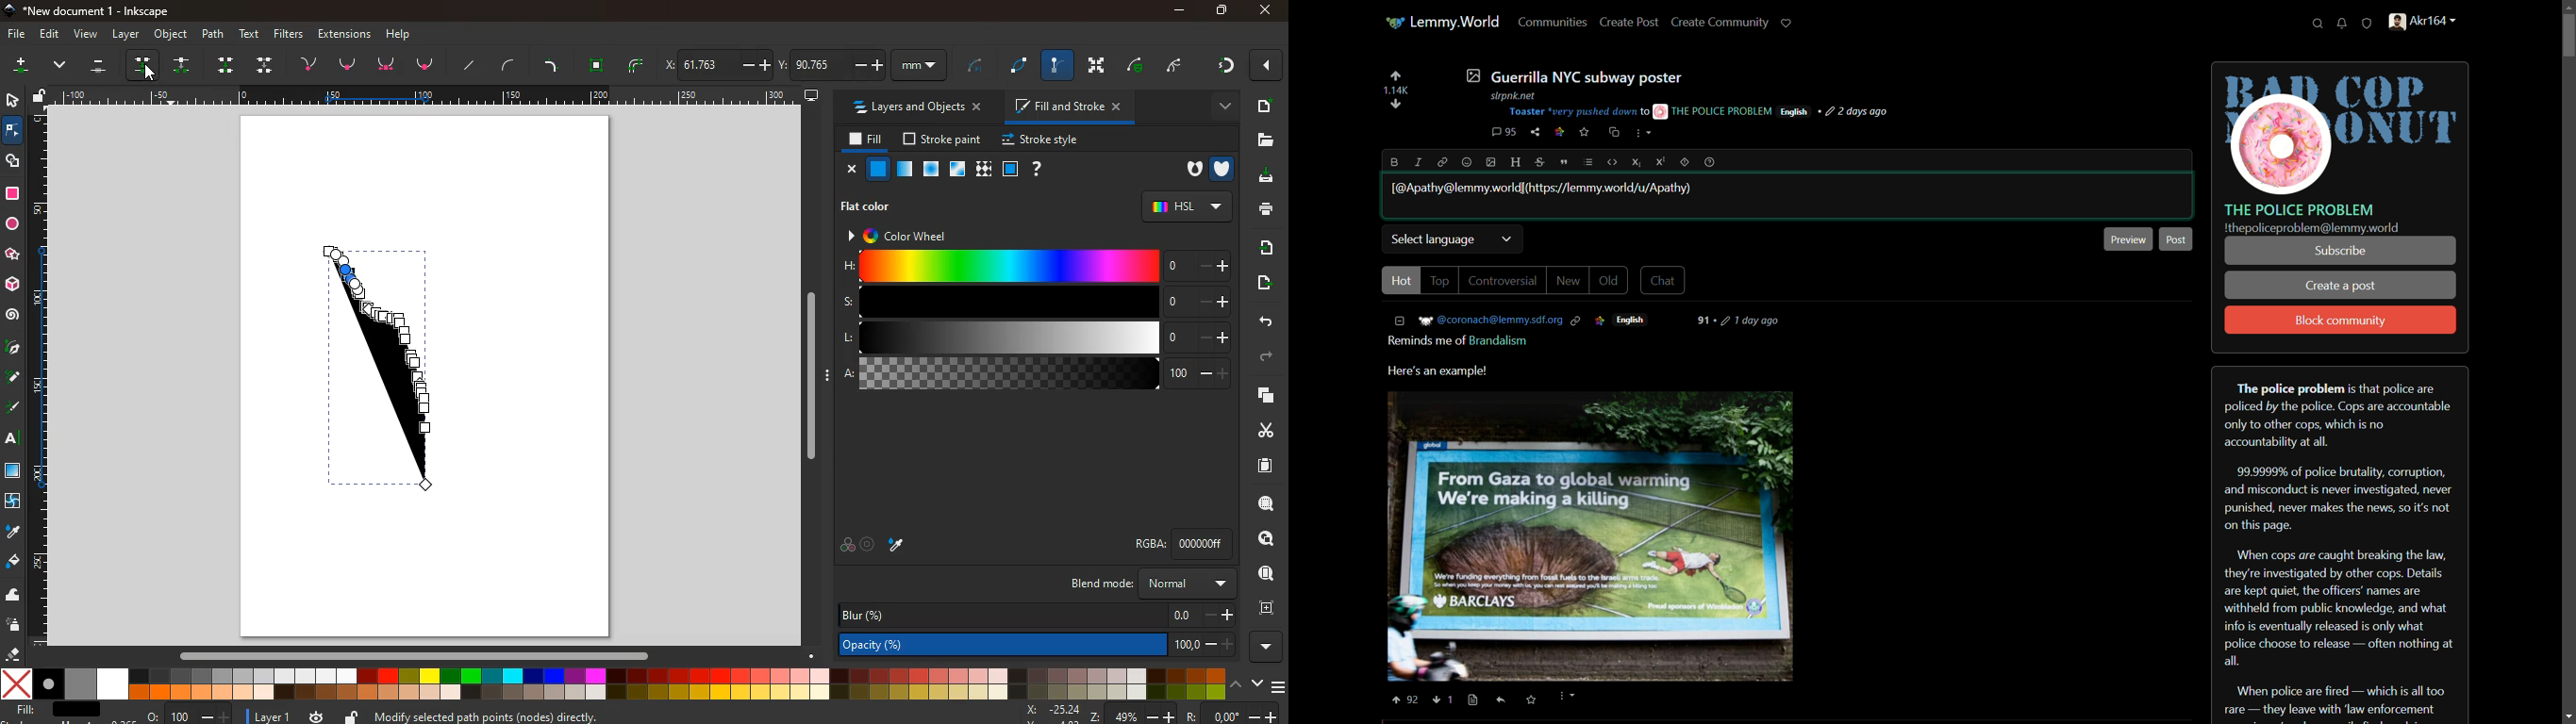 This screenshot has width=2576, height=728. I want to click on create post , so click(1630, 23).